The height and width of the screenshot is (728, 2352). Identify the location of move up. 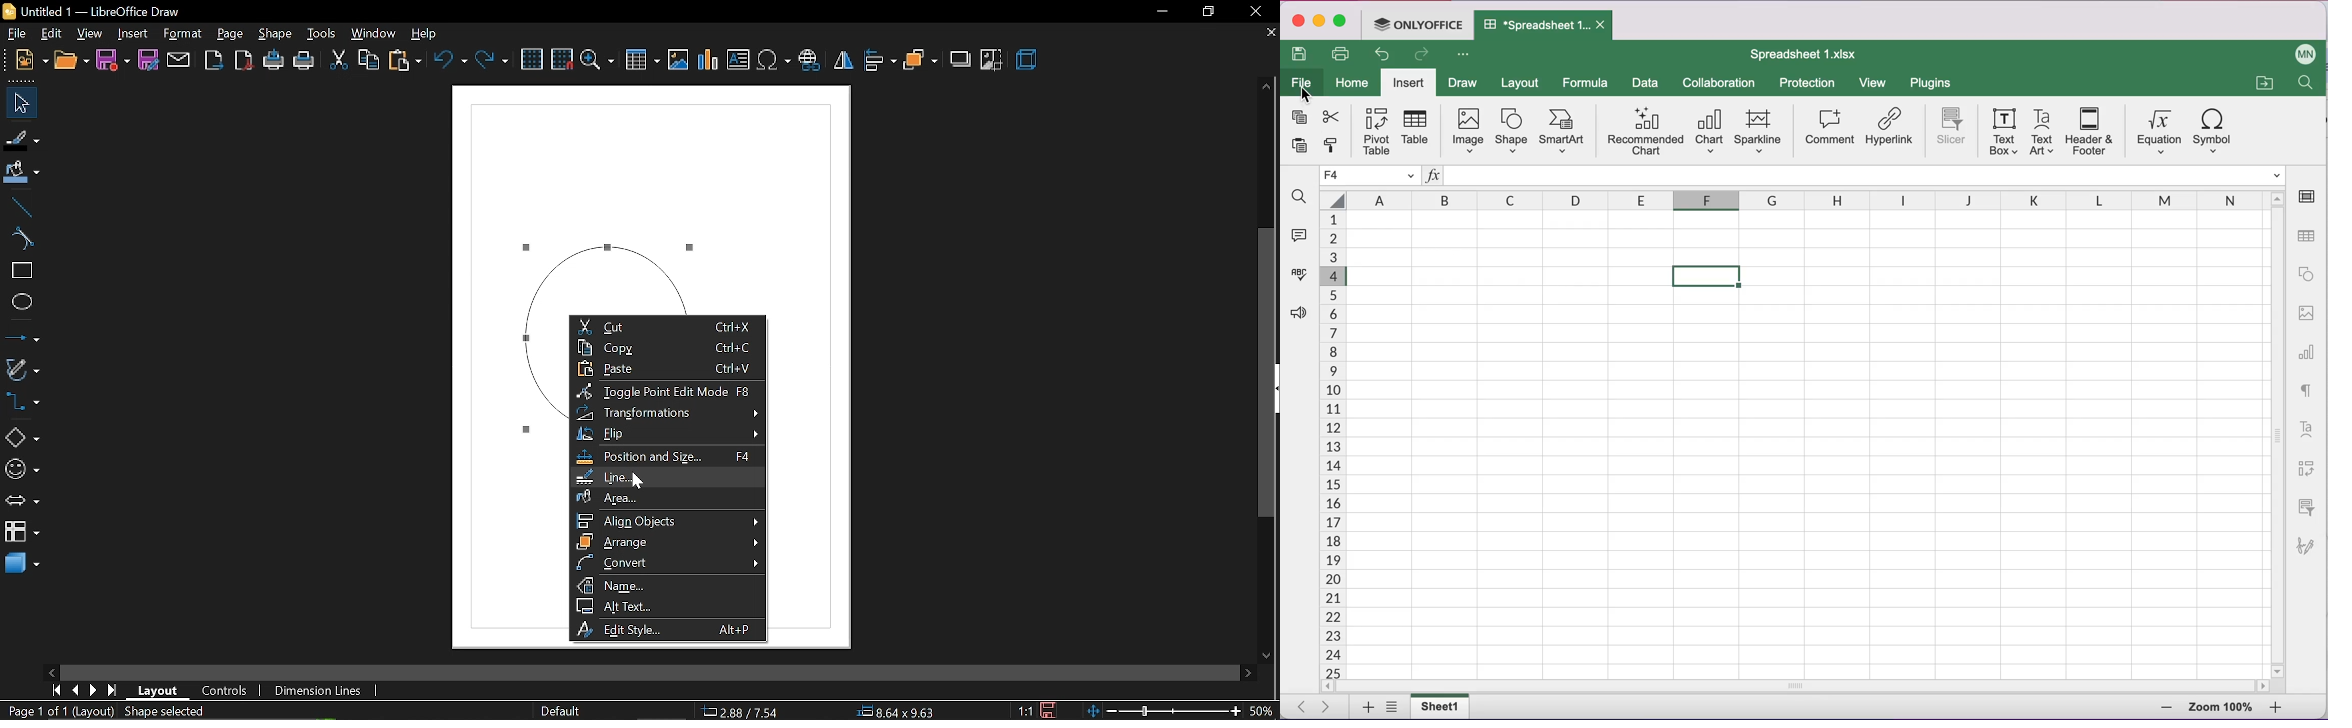
(1265, 86).